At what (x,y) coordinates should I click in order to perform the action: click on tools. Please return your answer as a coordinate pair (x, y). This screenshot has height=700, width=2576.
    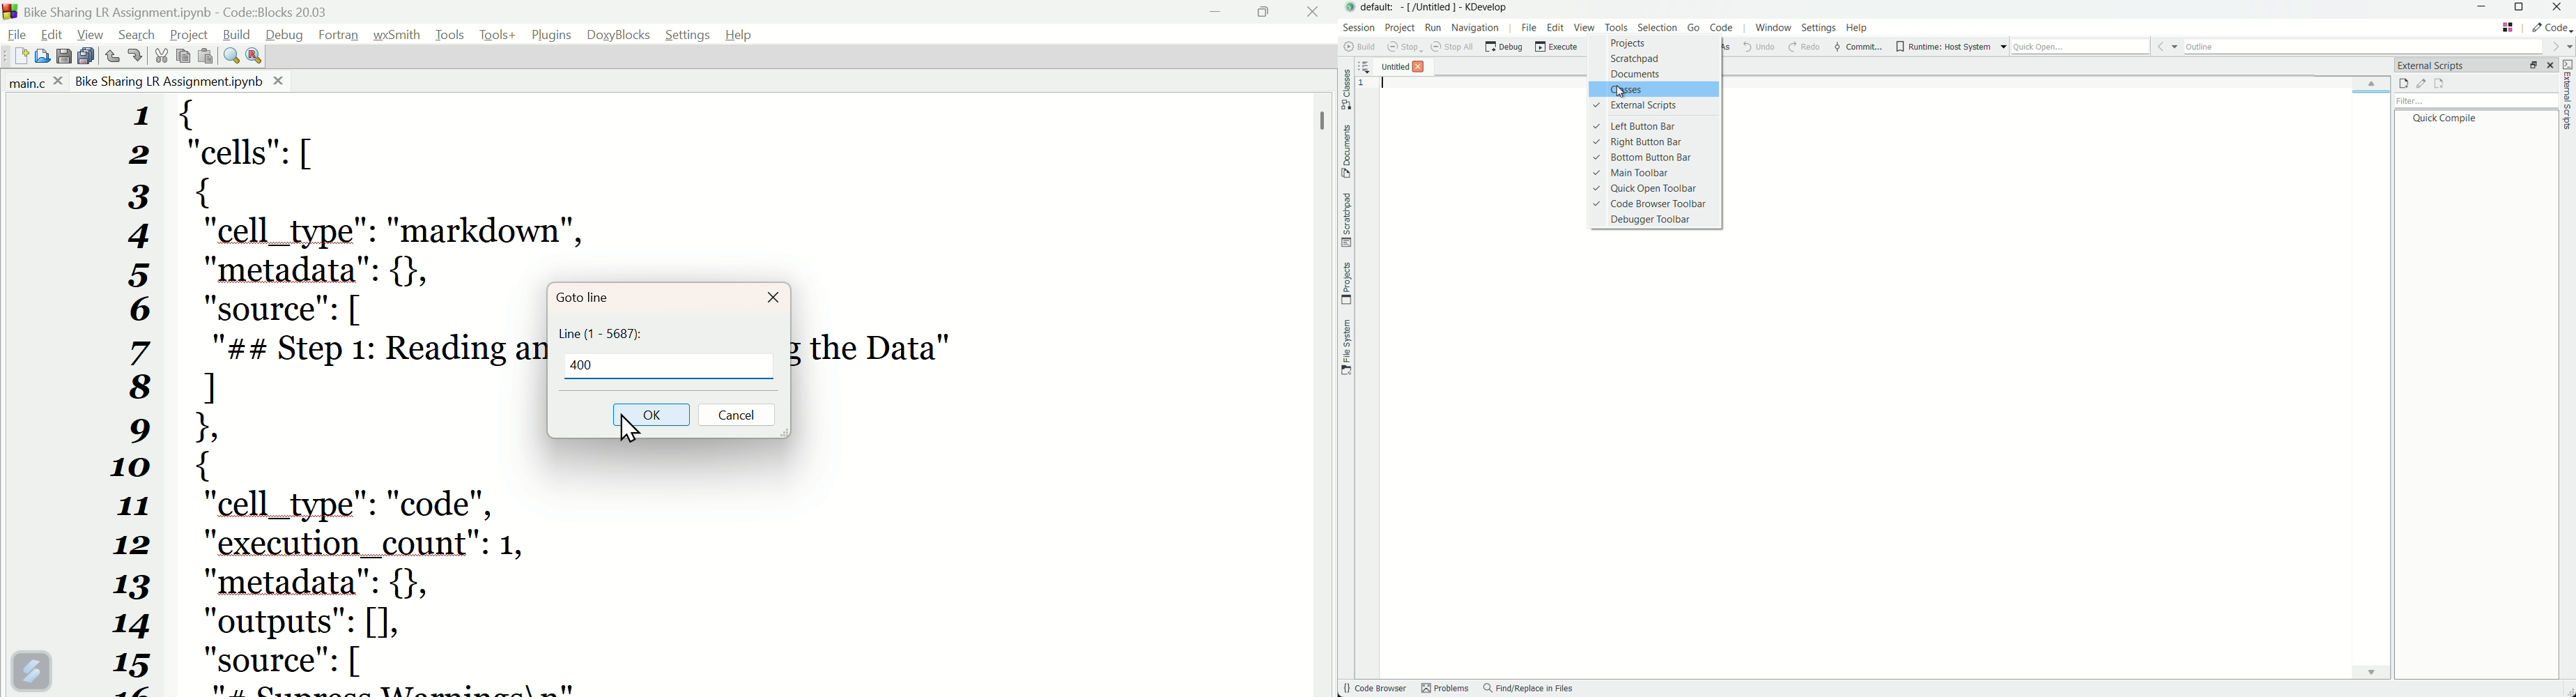
    Looking at the image, I should click on (1618, 28).